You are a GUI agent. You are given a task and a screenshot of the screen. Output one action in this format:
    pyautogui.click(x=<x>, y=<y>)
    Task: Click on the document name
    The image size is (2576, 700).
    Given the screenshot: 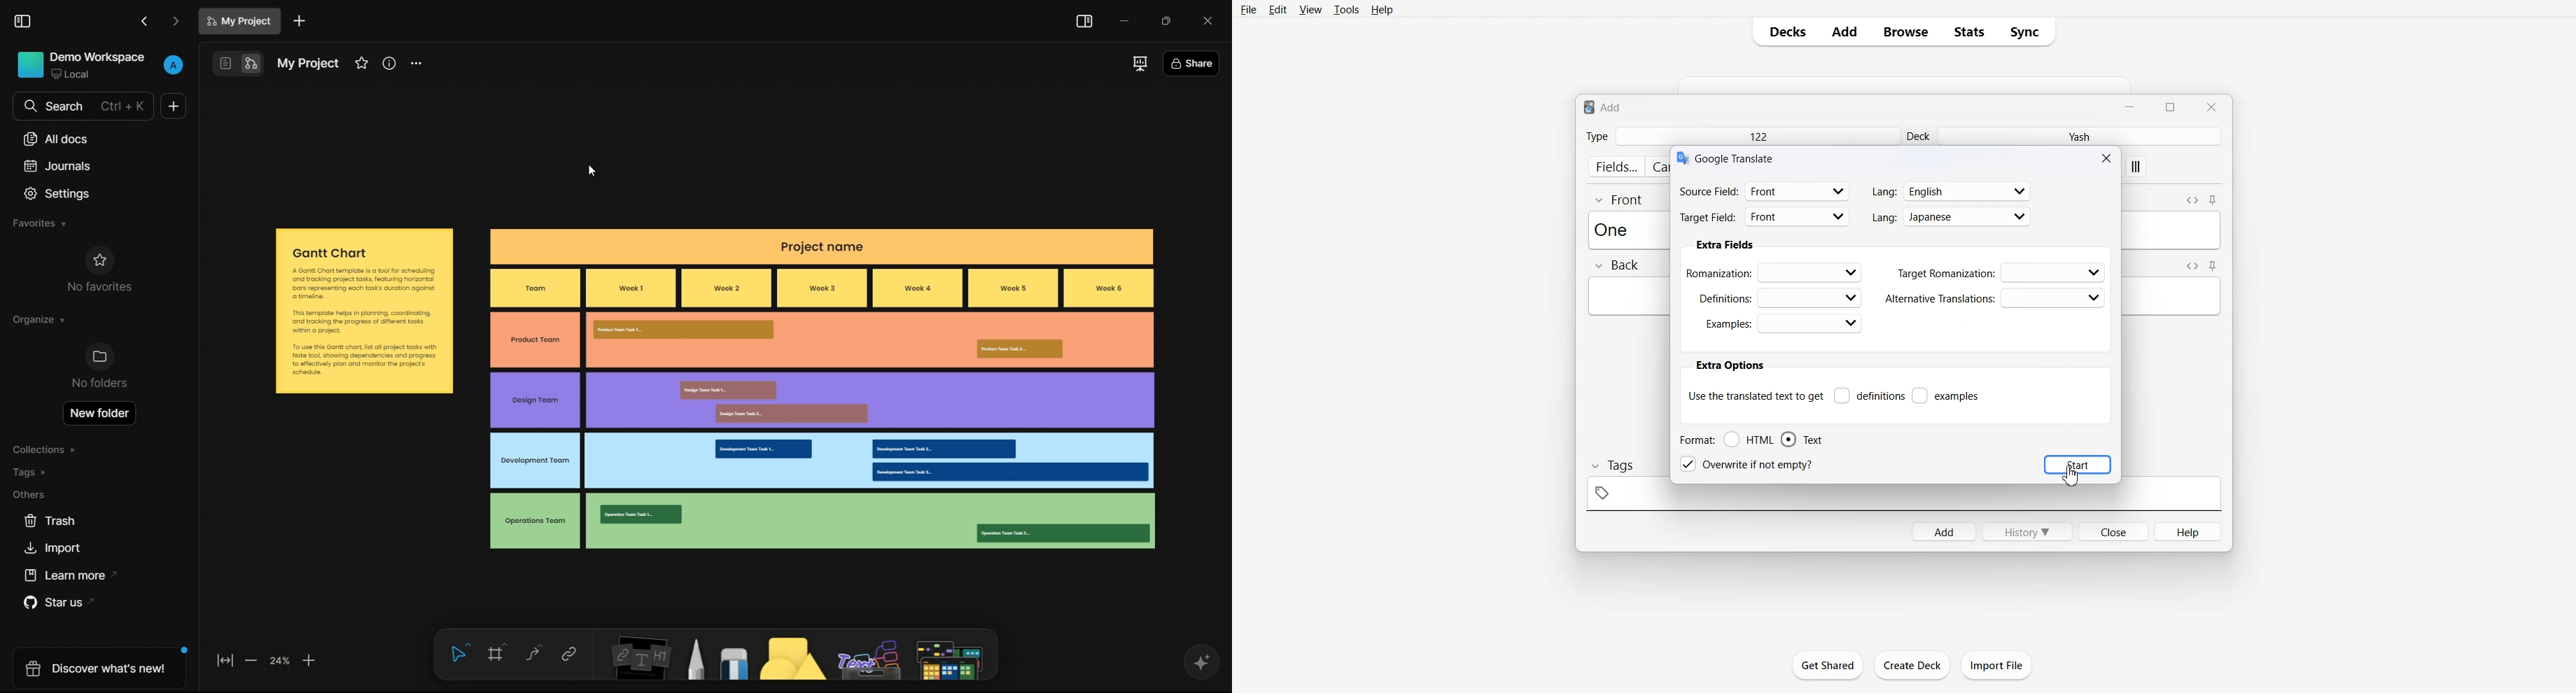 What is the action you would take?
    pyautogui.click(x=239, y=21)
    